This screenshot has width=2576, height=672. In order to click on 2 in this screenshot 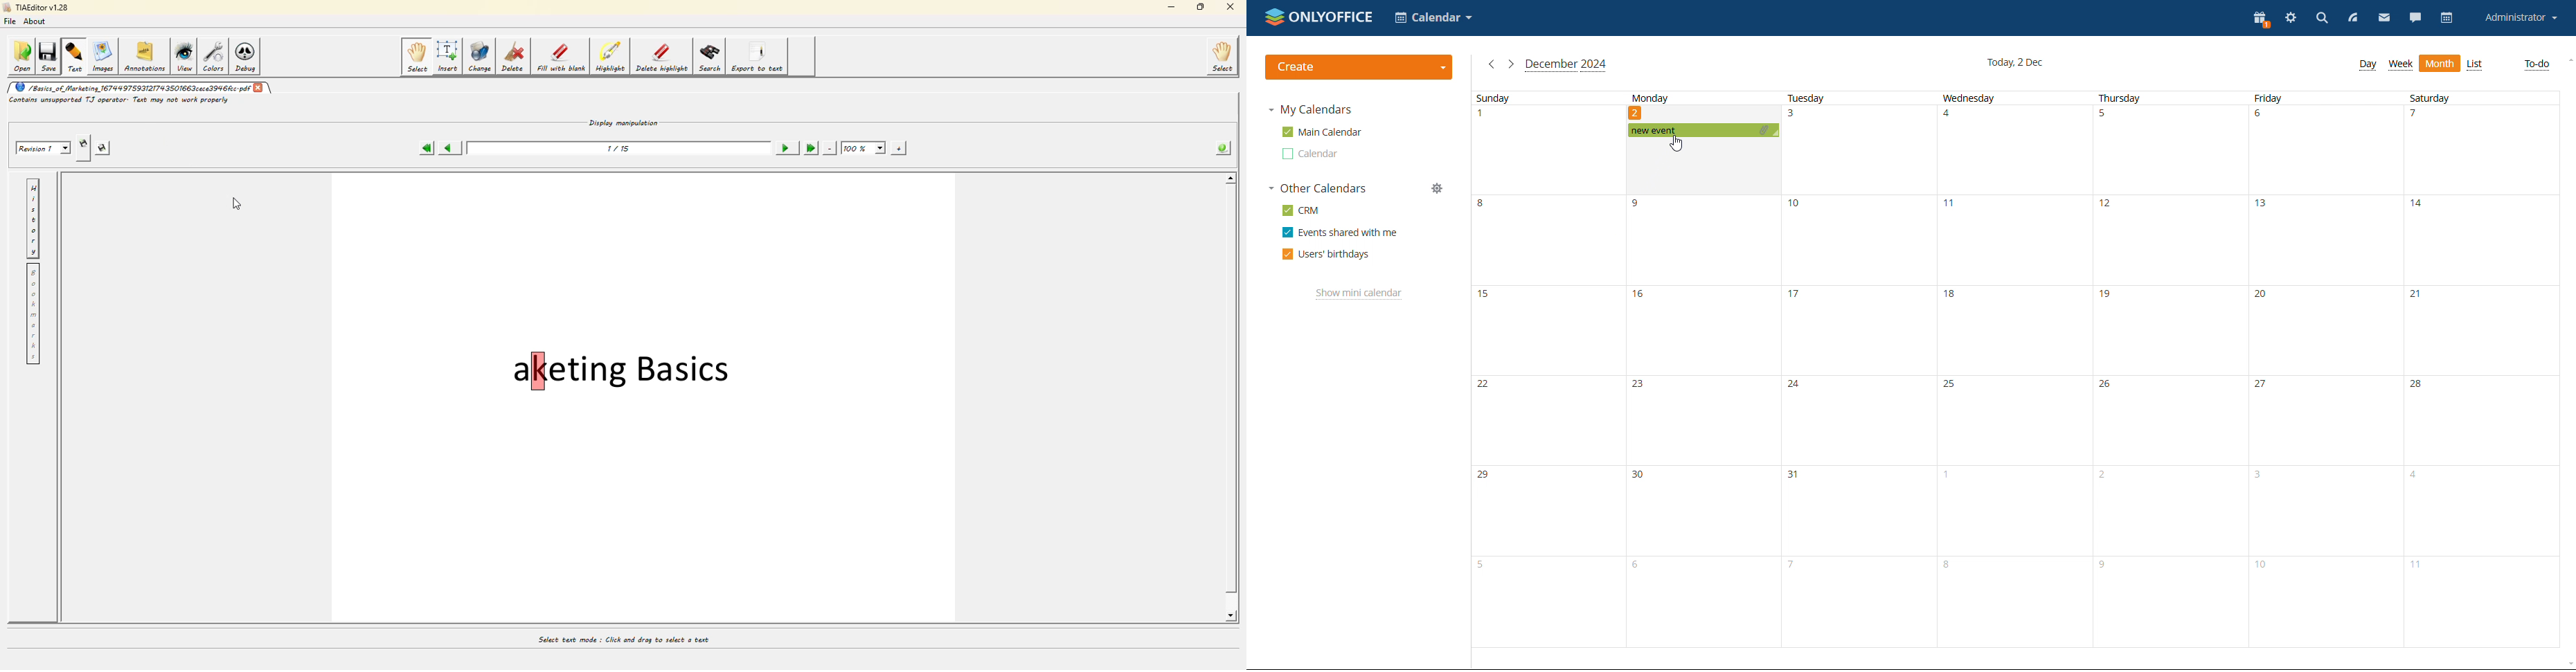, I will do `click(1635, 113)`.